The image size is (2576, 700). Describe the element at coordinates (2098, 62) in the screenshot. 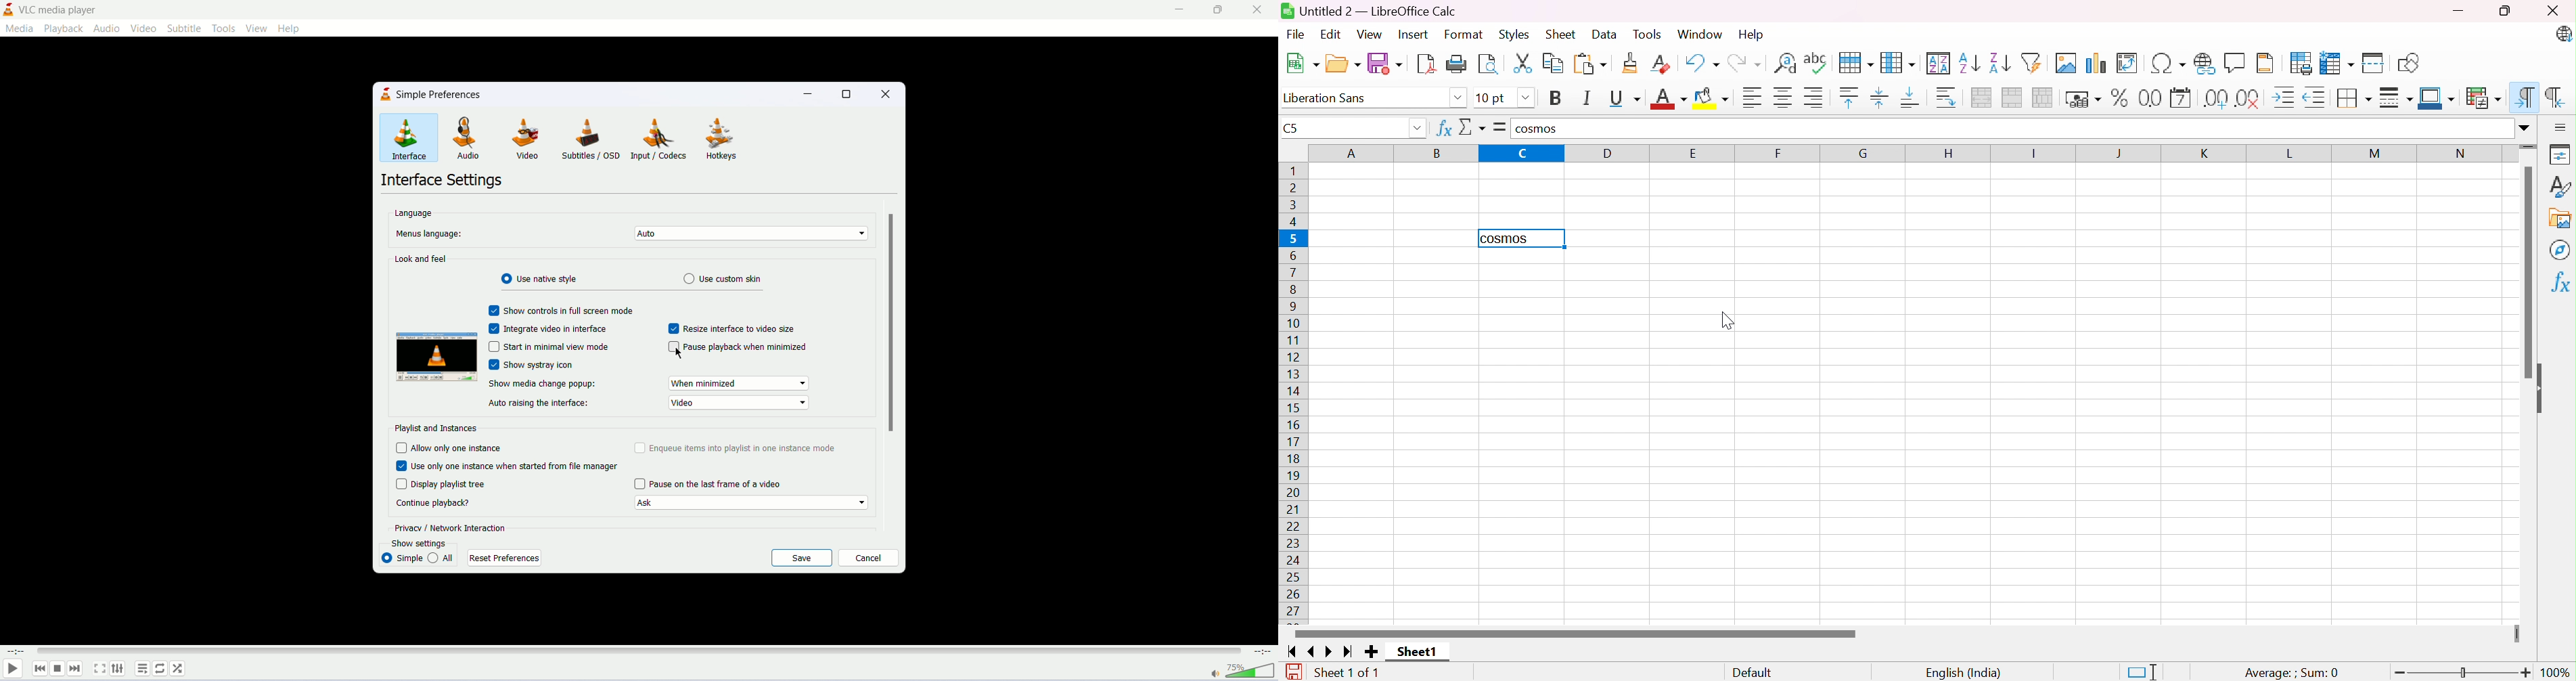

I see `Insert Chart` at that location.